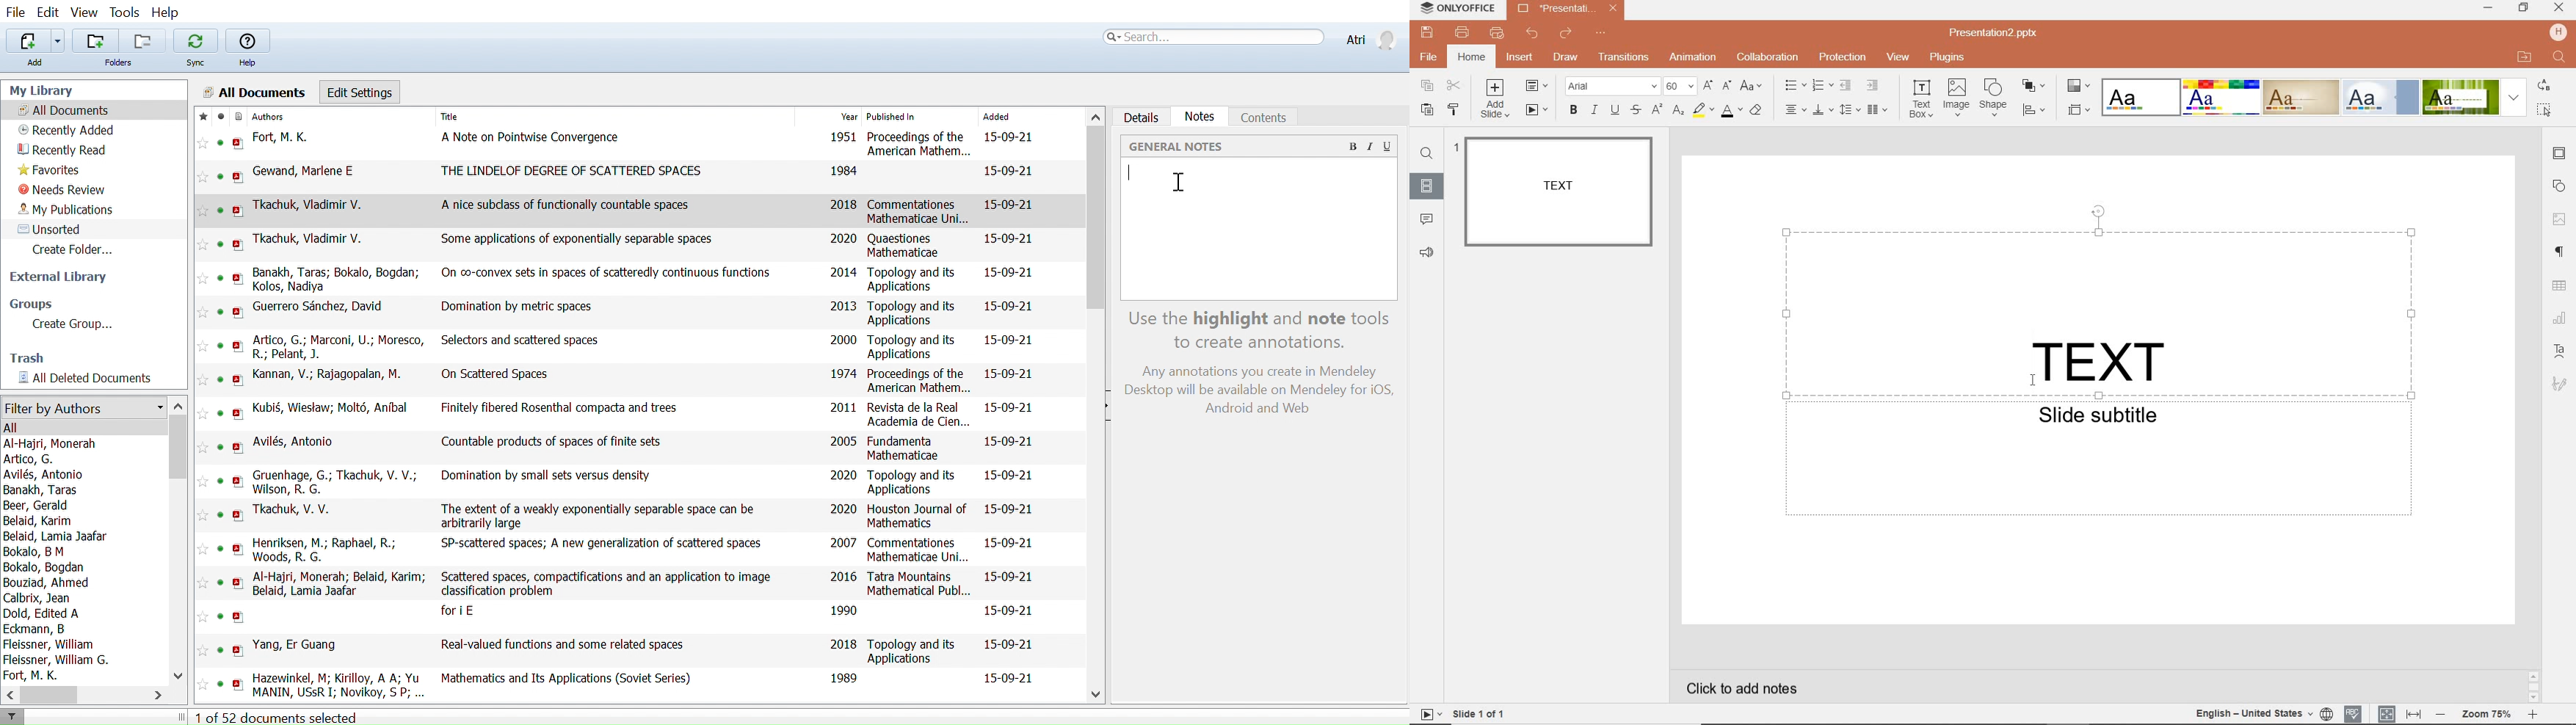  I want to click on PASTE, so click(1423, 110).